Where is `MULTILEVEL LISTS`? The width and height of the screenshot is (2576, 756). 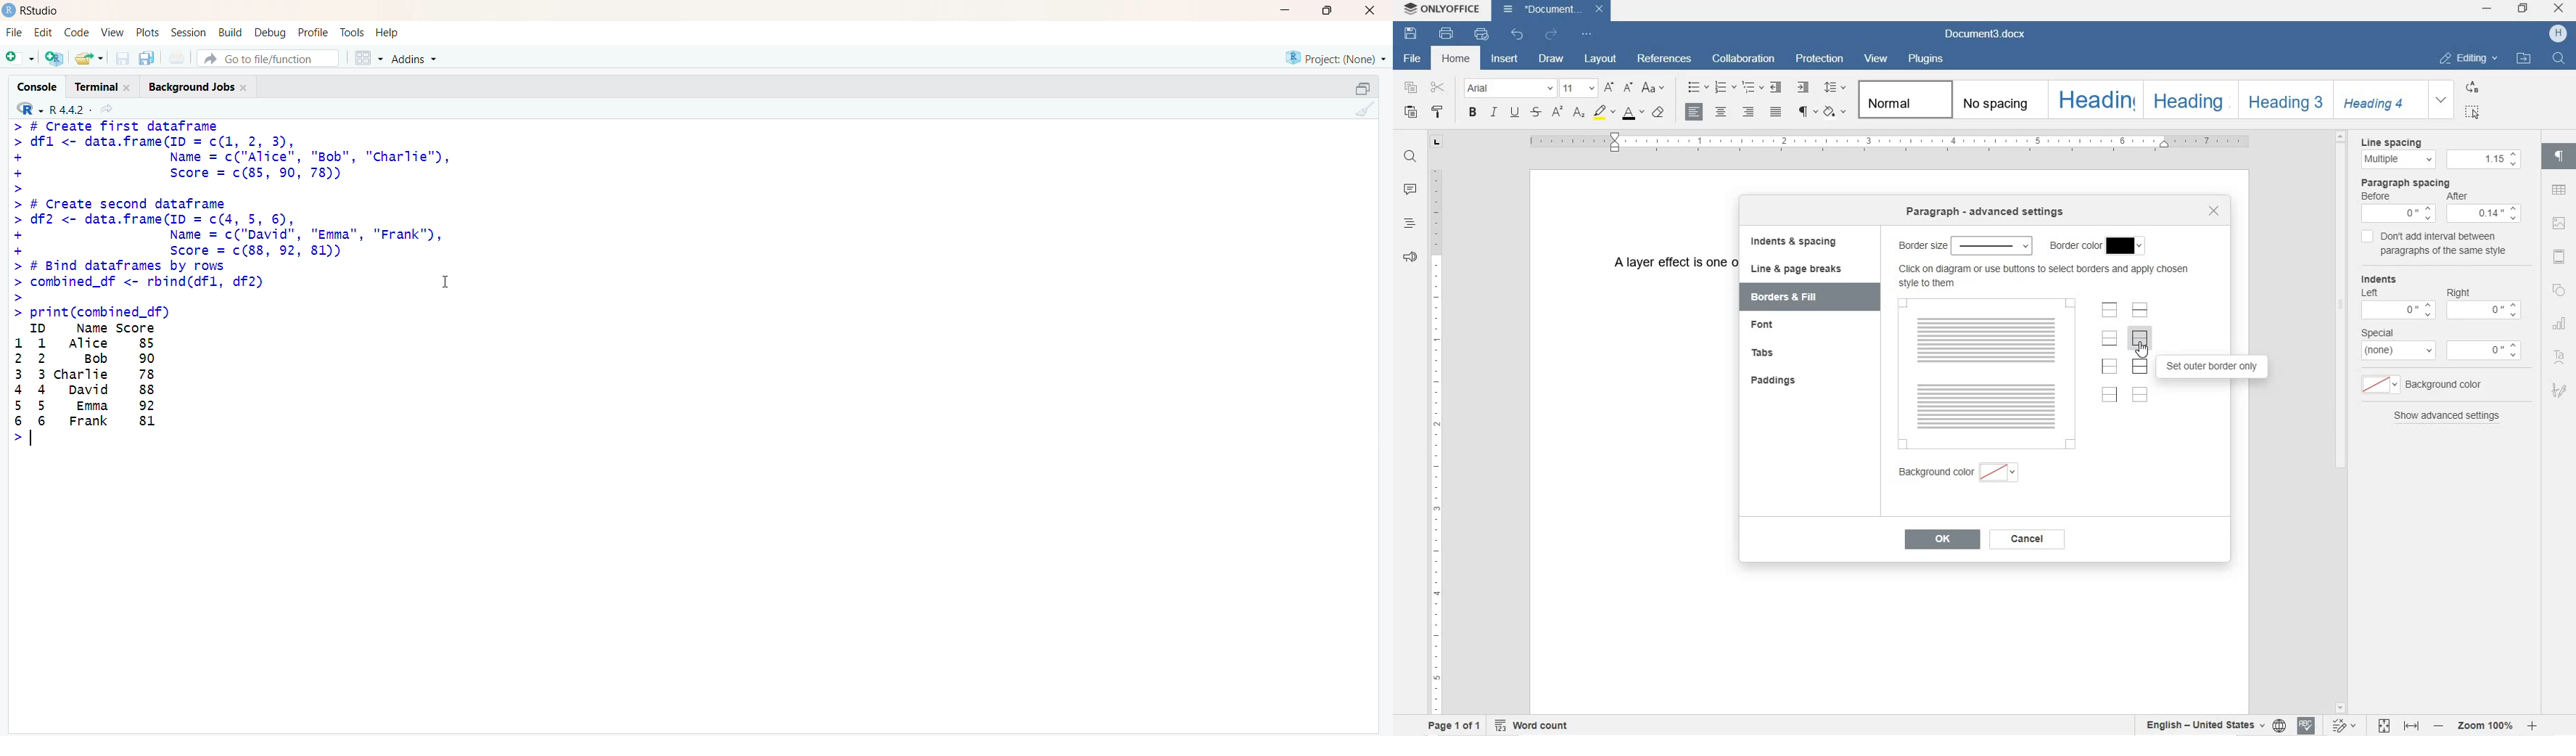
MULTILEVEL LISTS is located at coordinates (1753, 87).